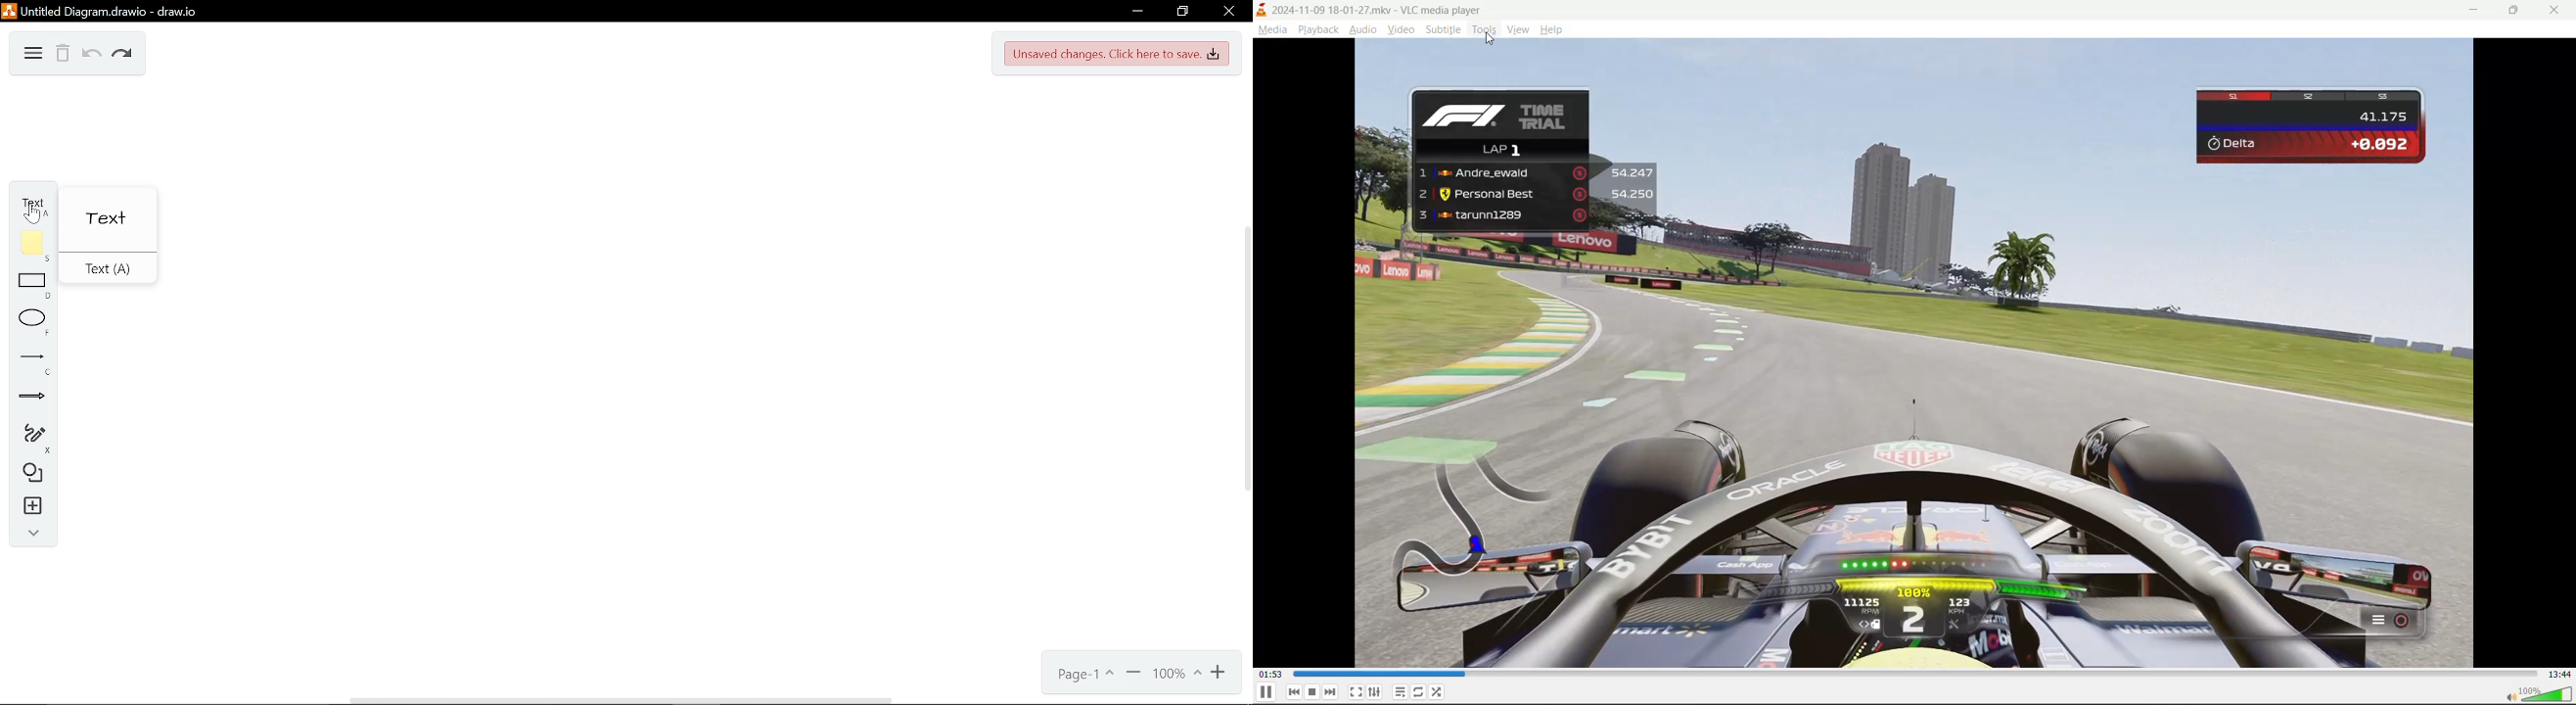  What do you see at coordinates (29, 536) in the screenshot?
I see `Collapse ` at bounding box center [29, 536].